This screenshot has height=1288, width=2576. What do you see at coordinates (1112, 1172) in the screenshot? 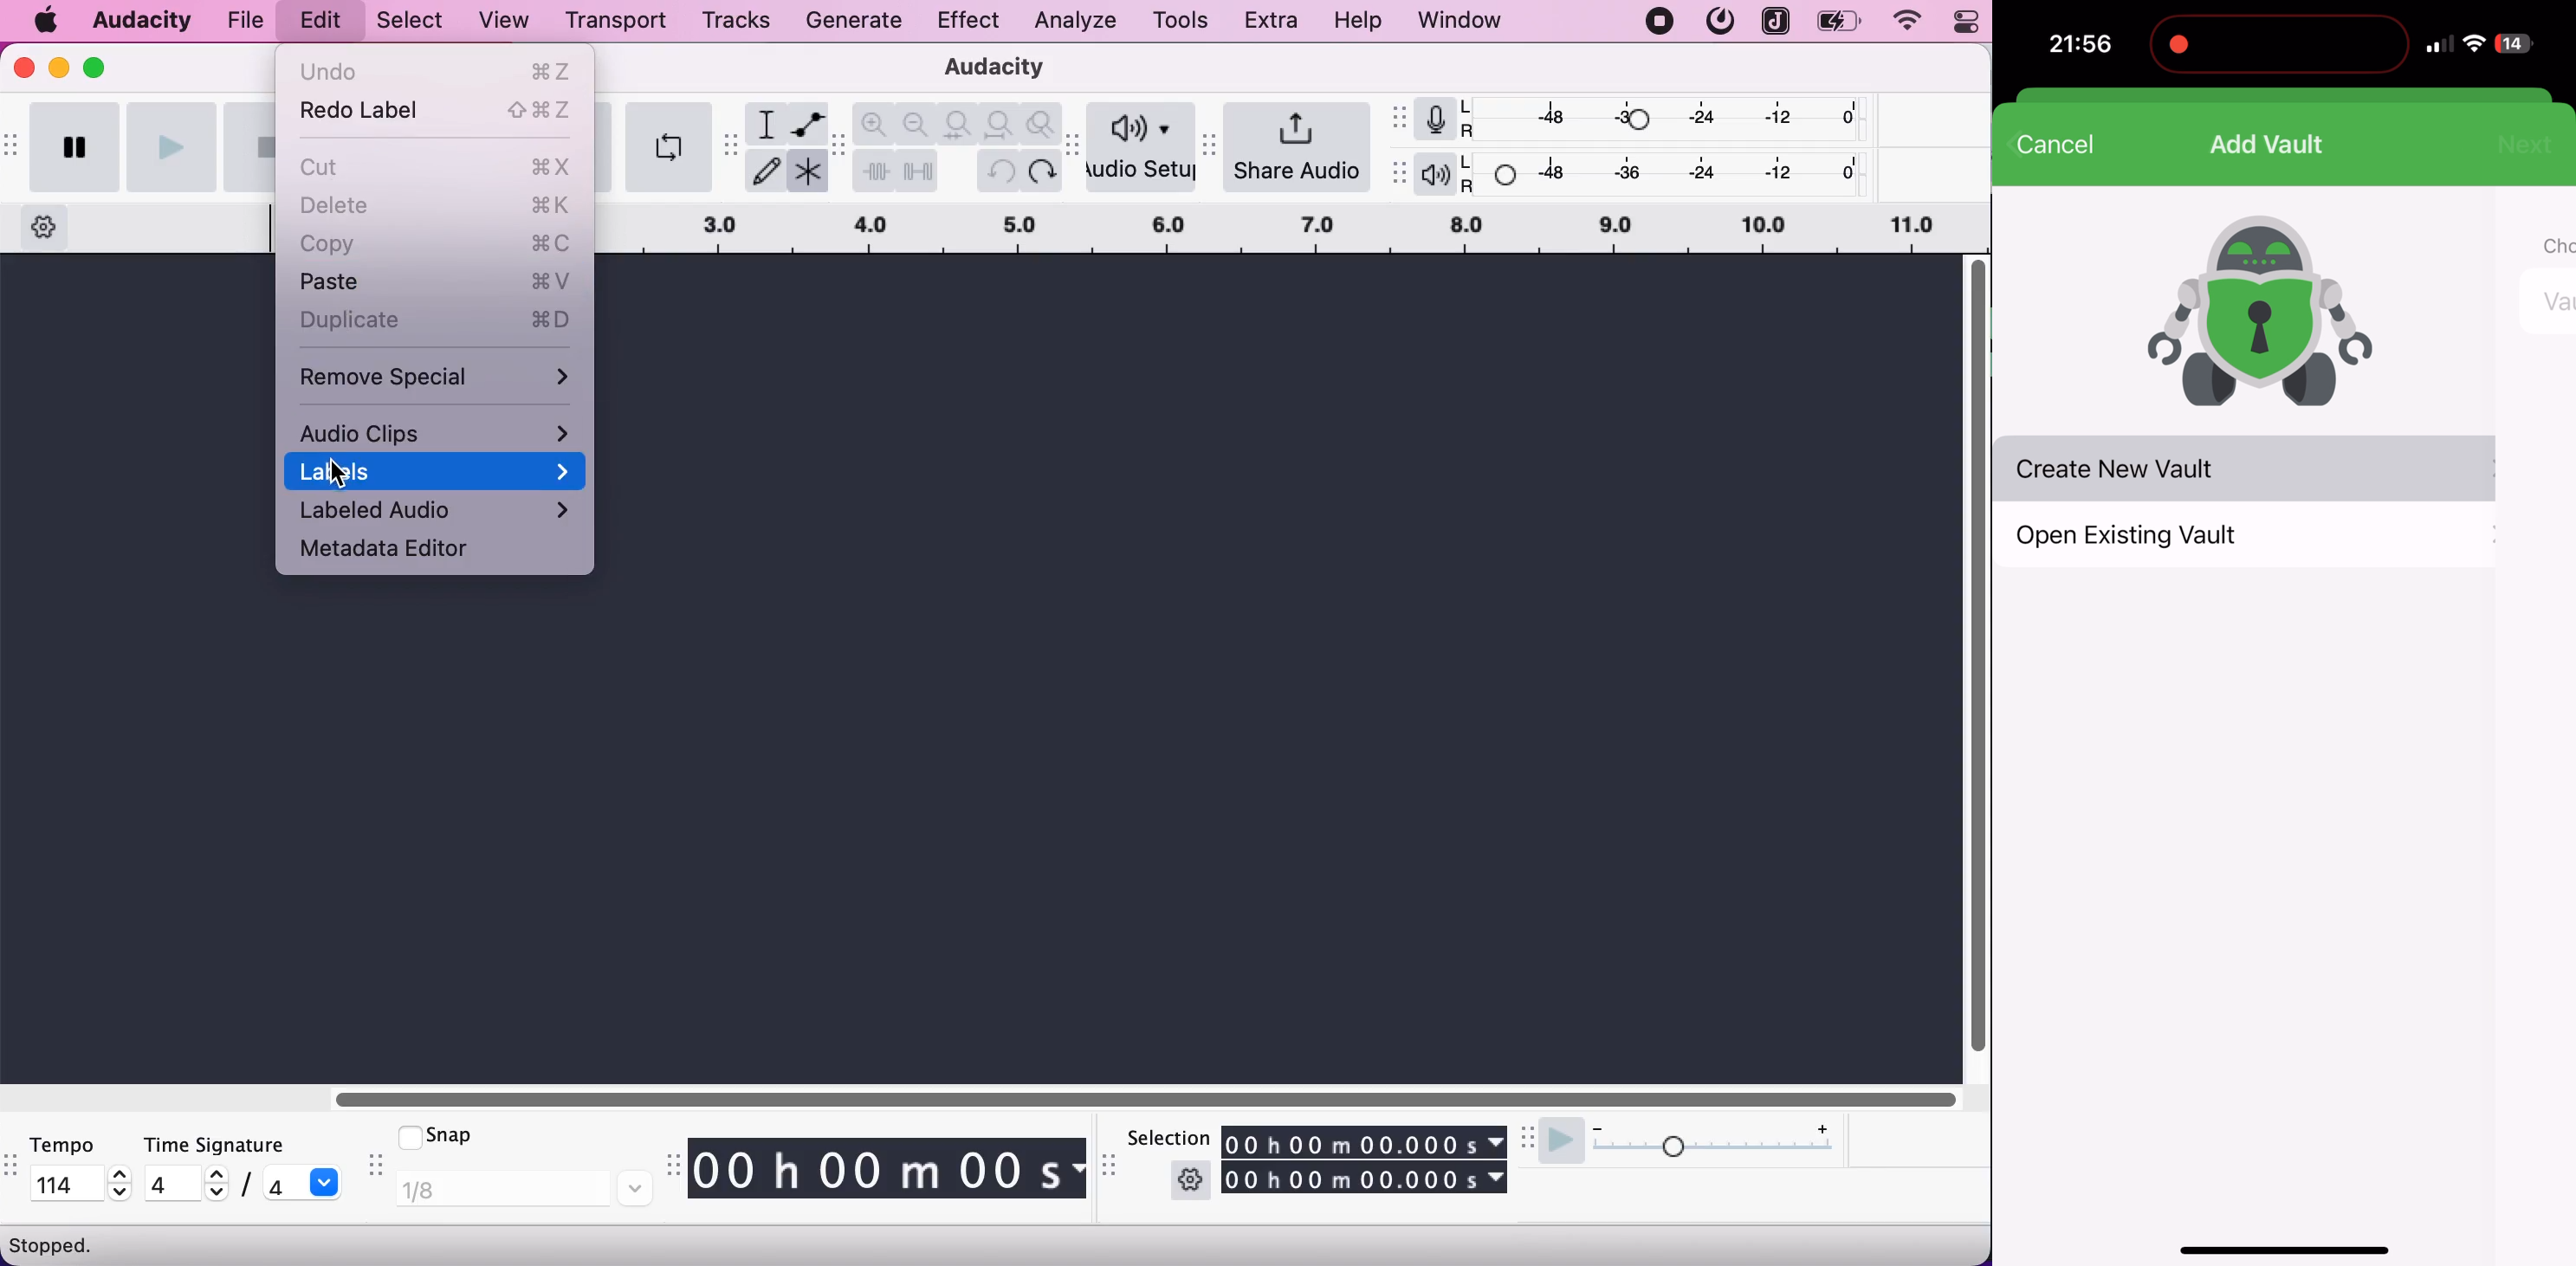
I see `audacity selection toolbar` at bounding box center [1112, 1172].